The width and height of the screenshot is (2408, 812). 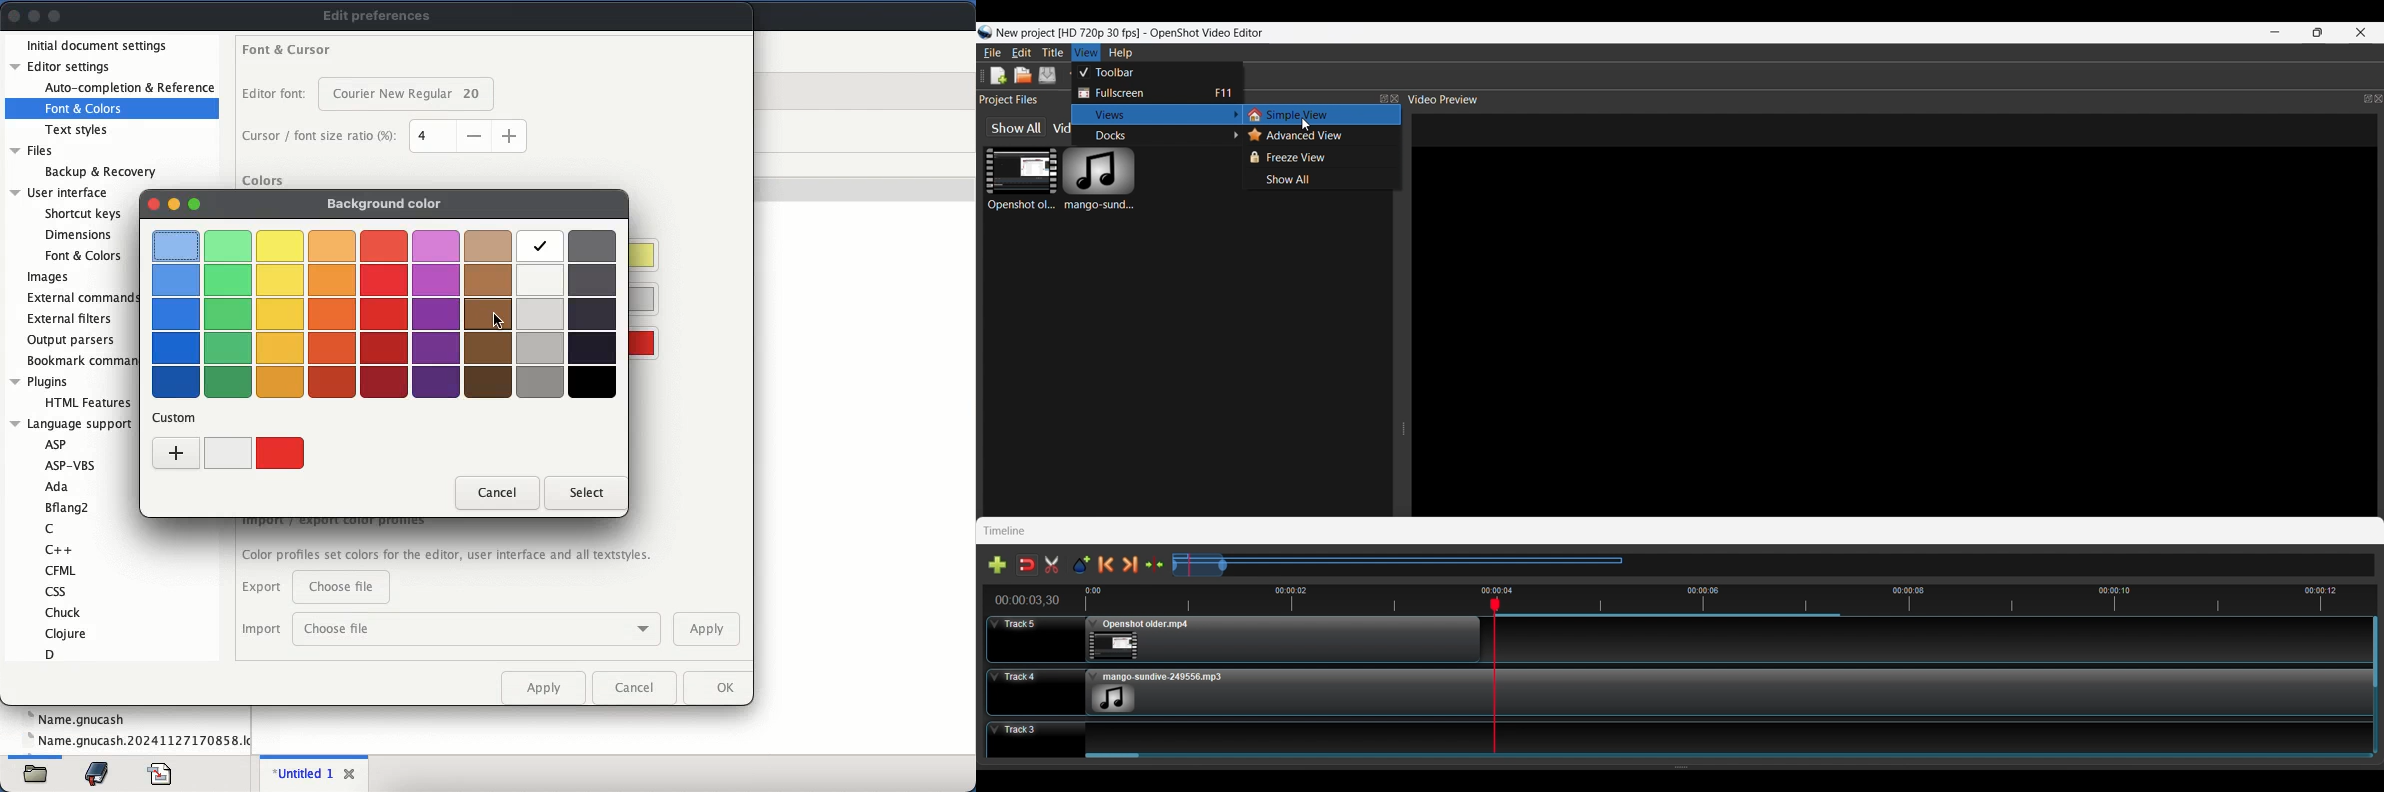 I want to click on minimize, so click(x=34, y=15).